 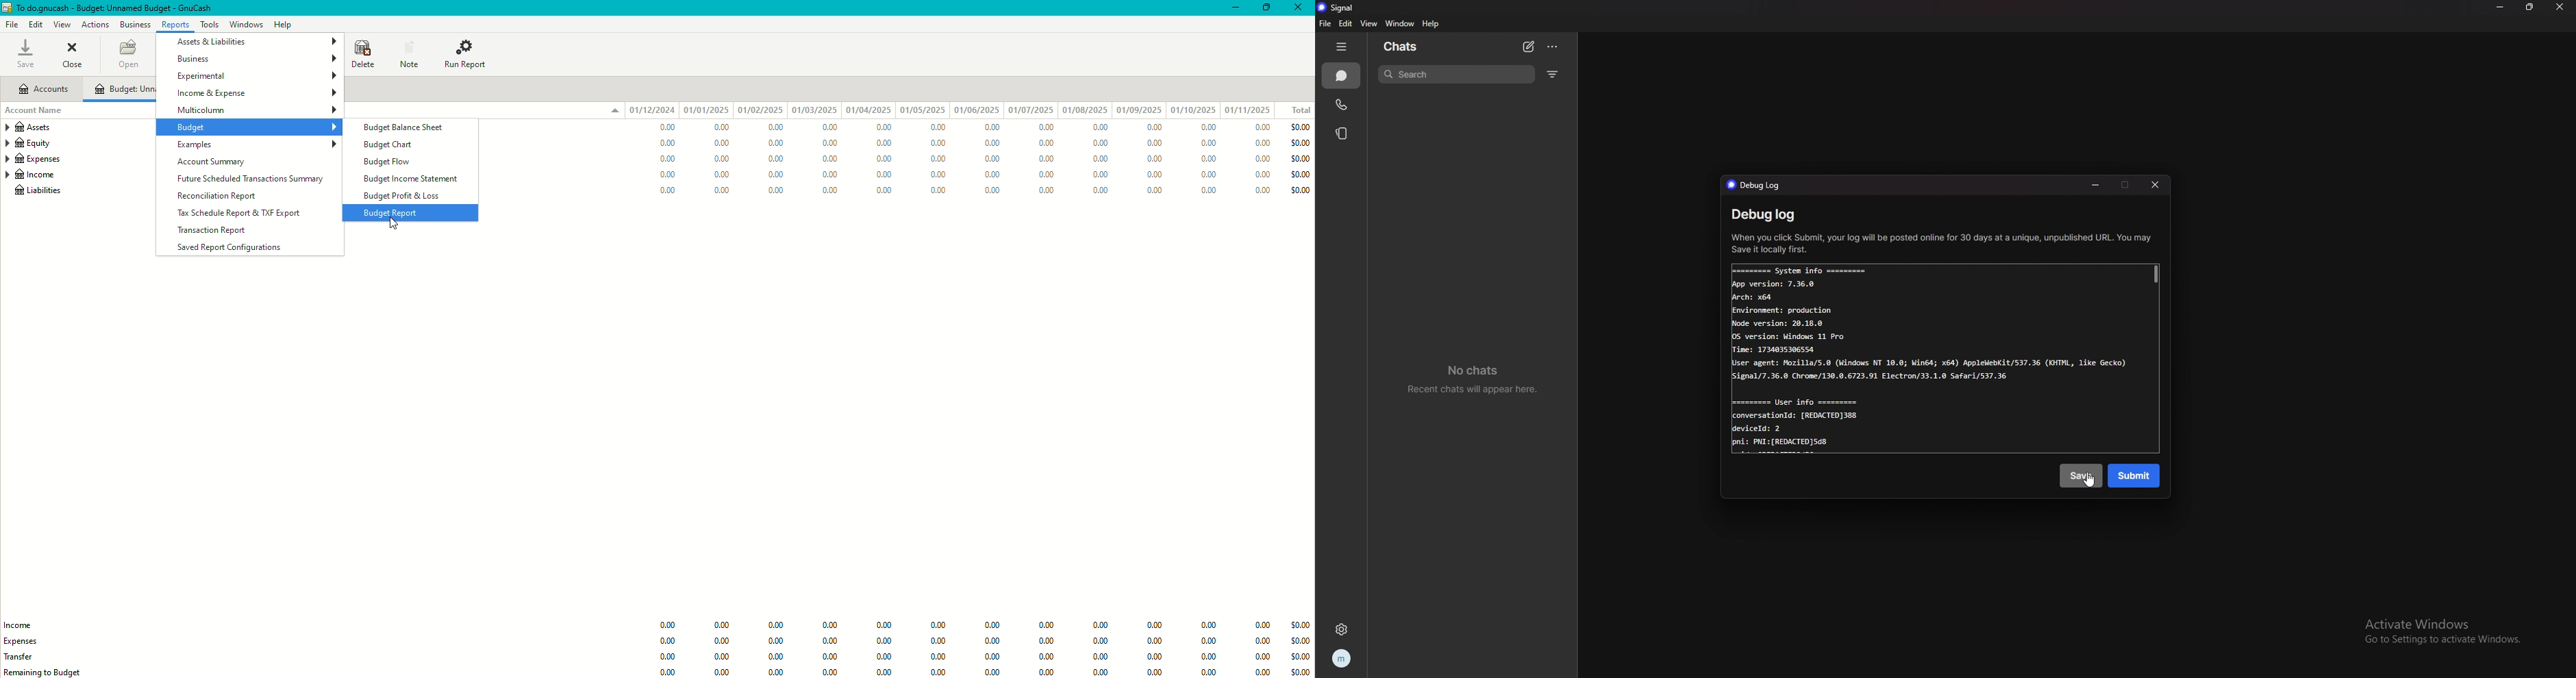 What do you see at coordinates (992, 657) in the screenshot?
I see `0.00` at bounding box center [992, 657].